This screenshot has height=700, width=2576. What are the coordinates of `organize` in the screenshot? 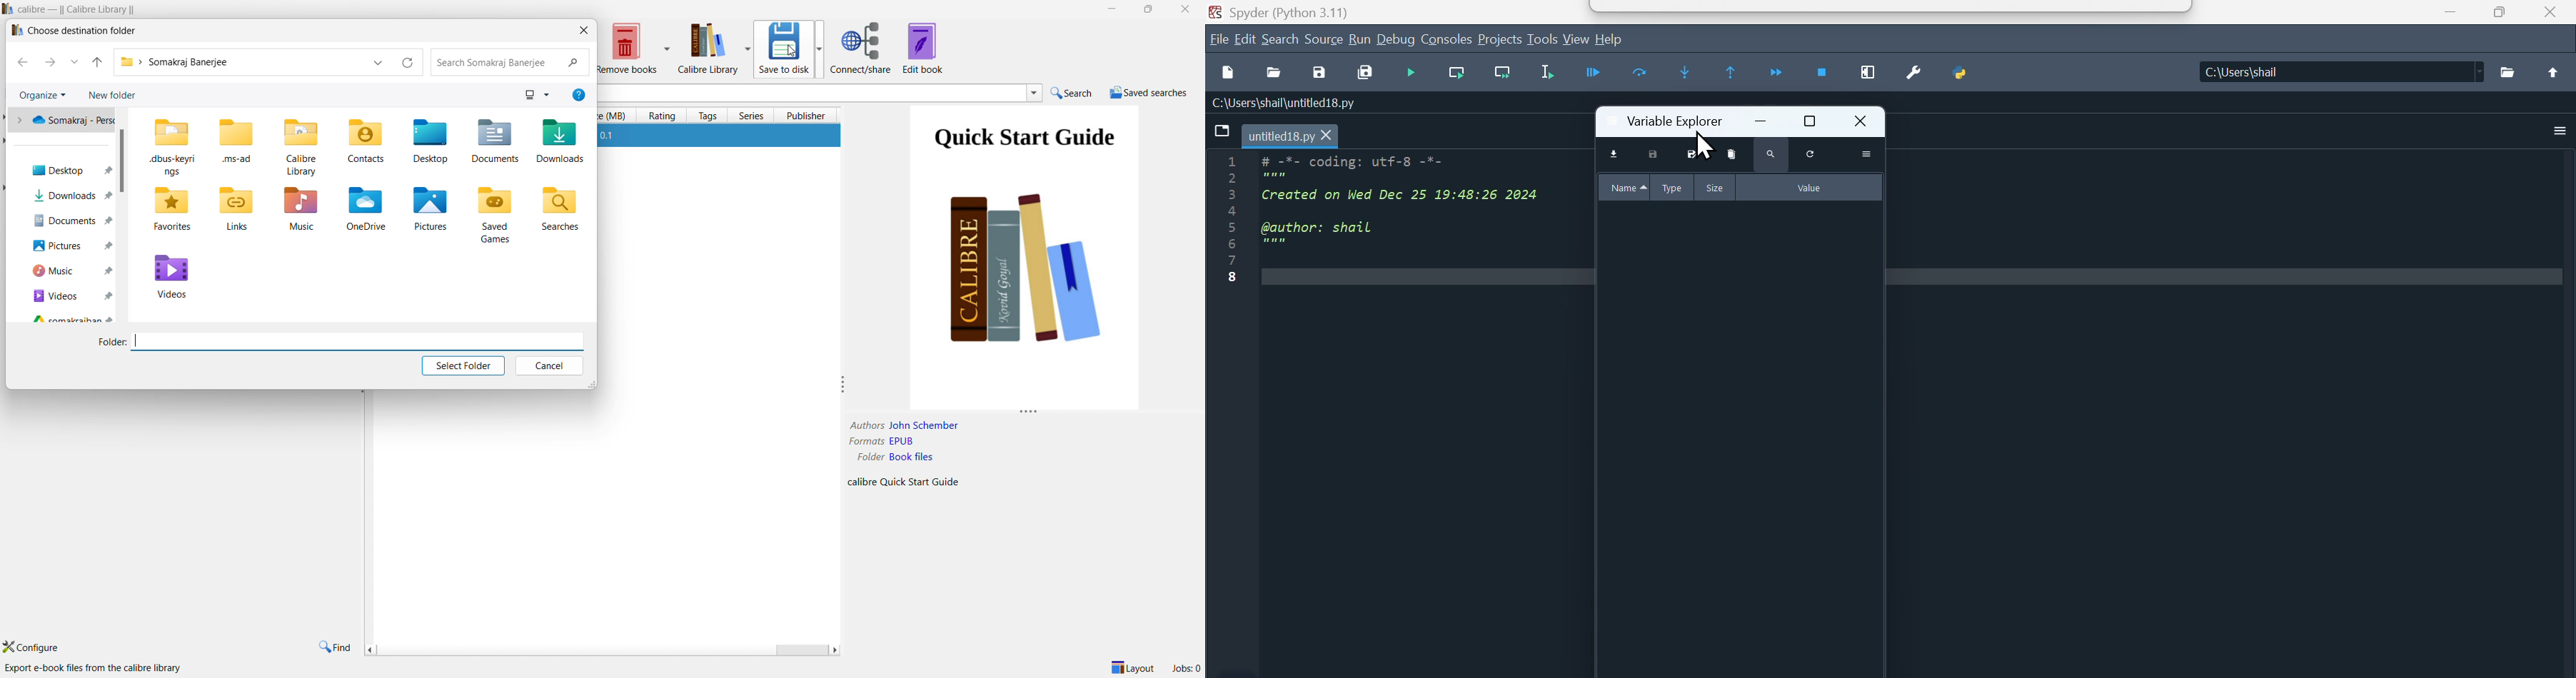 It's located at (41, 95).